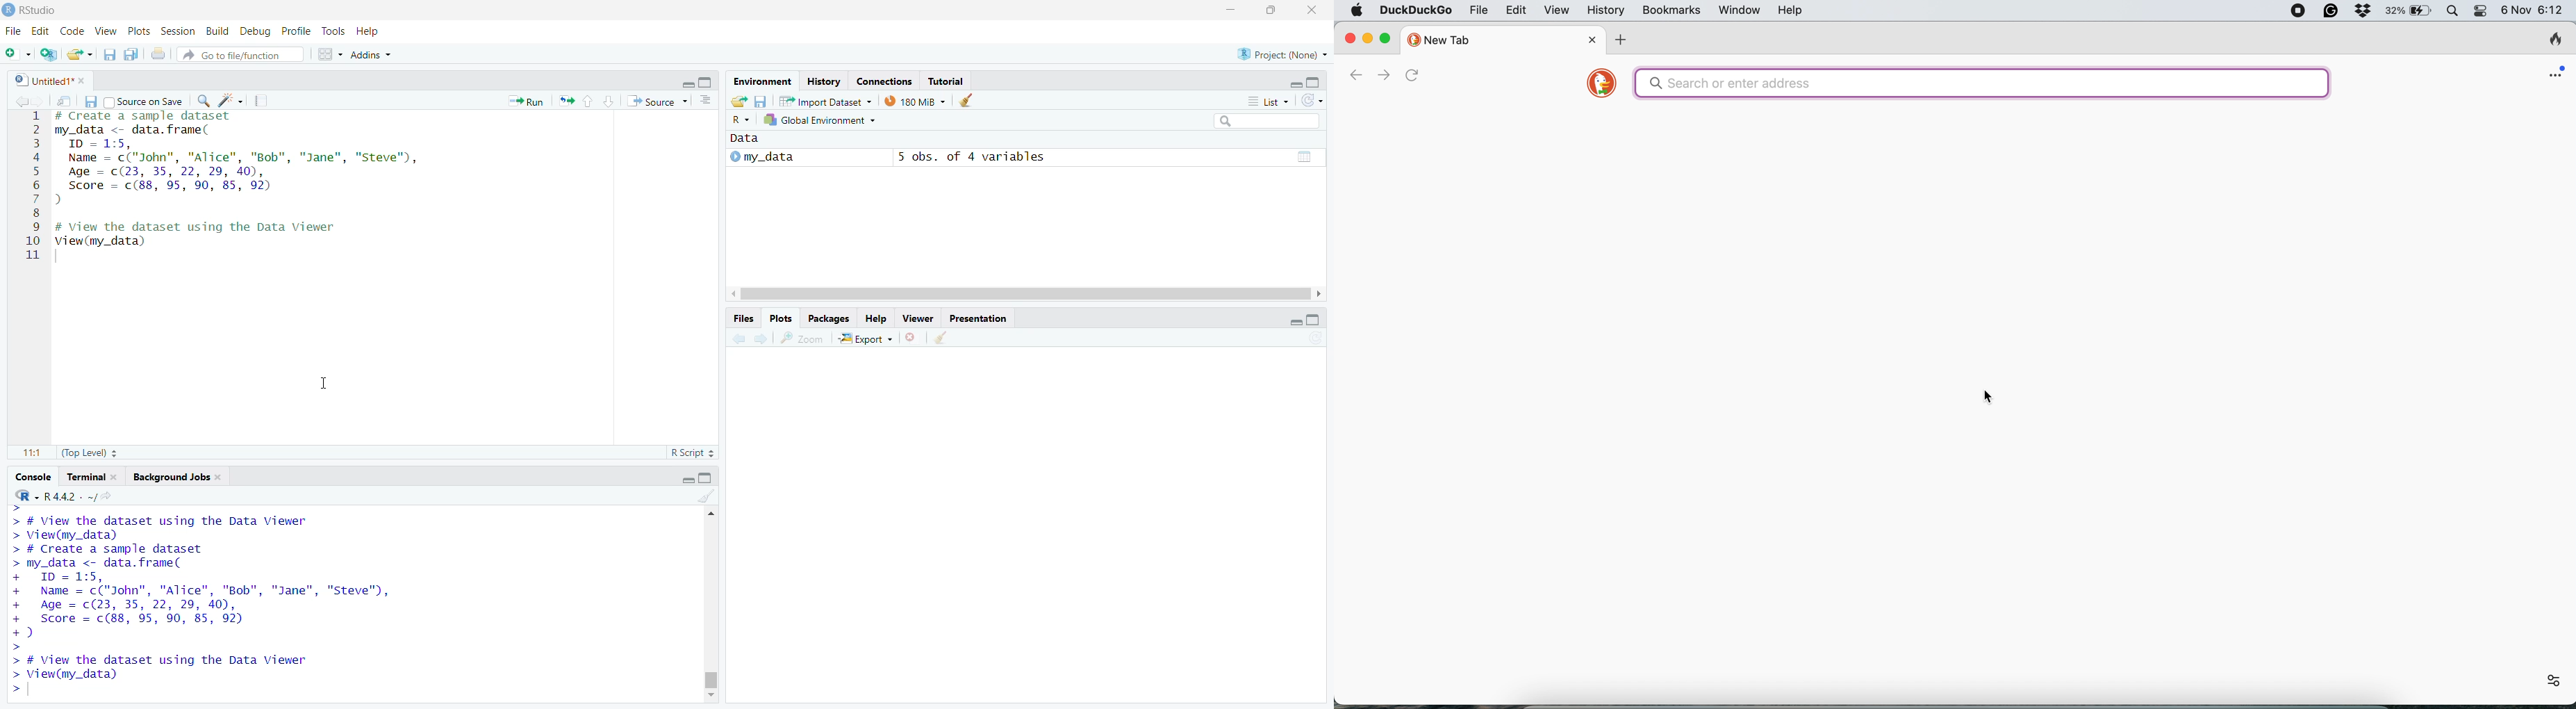  I want to click on 1:1, so click(32, 454).